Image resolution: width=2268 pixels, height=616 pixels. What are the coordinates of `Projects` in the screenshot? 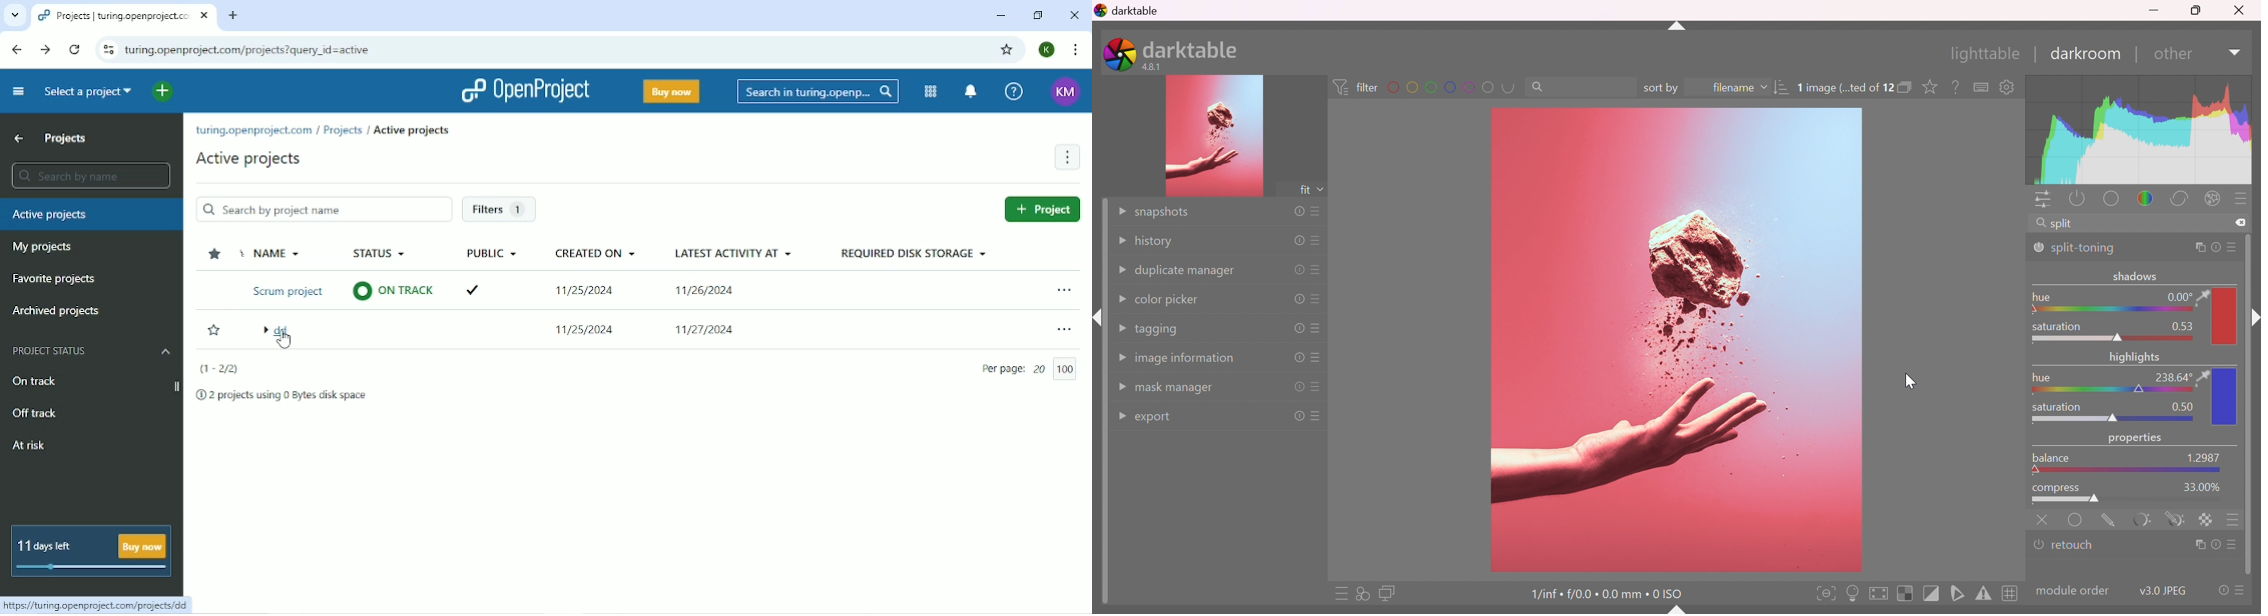 It's located at (342, 130).